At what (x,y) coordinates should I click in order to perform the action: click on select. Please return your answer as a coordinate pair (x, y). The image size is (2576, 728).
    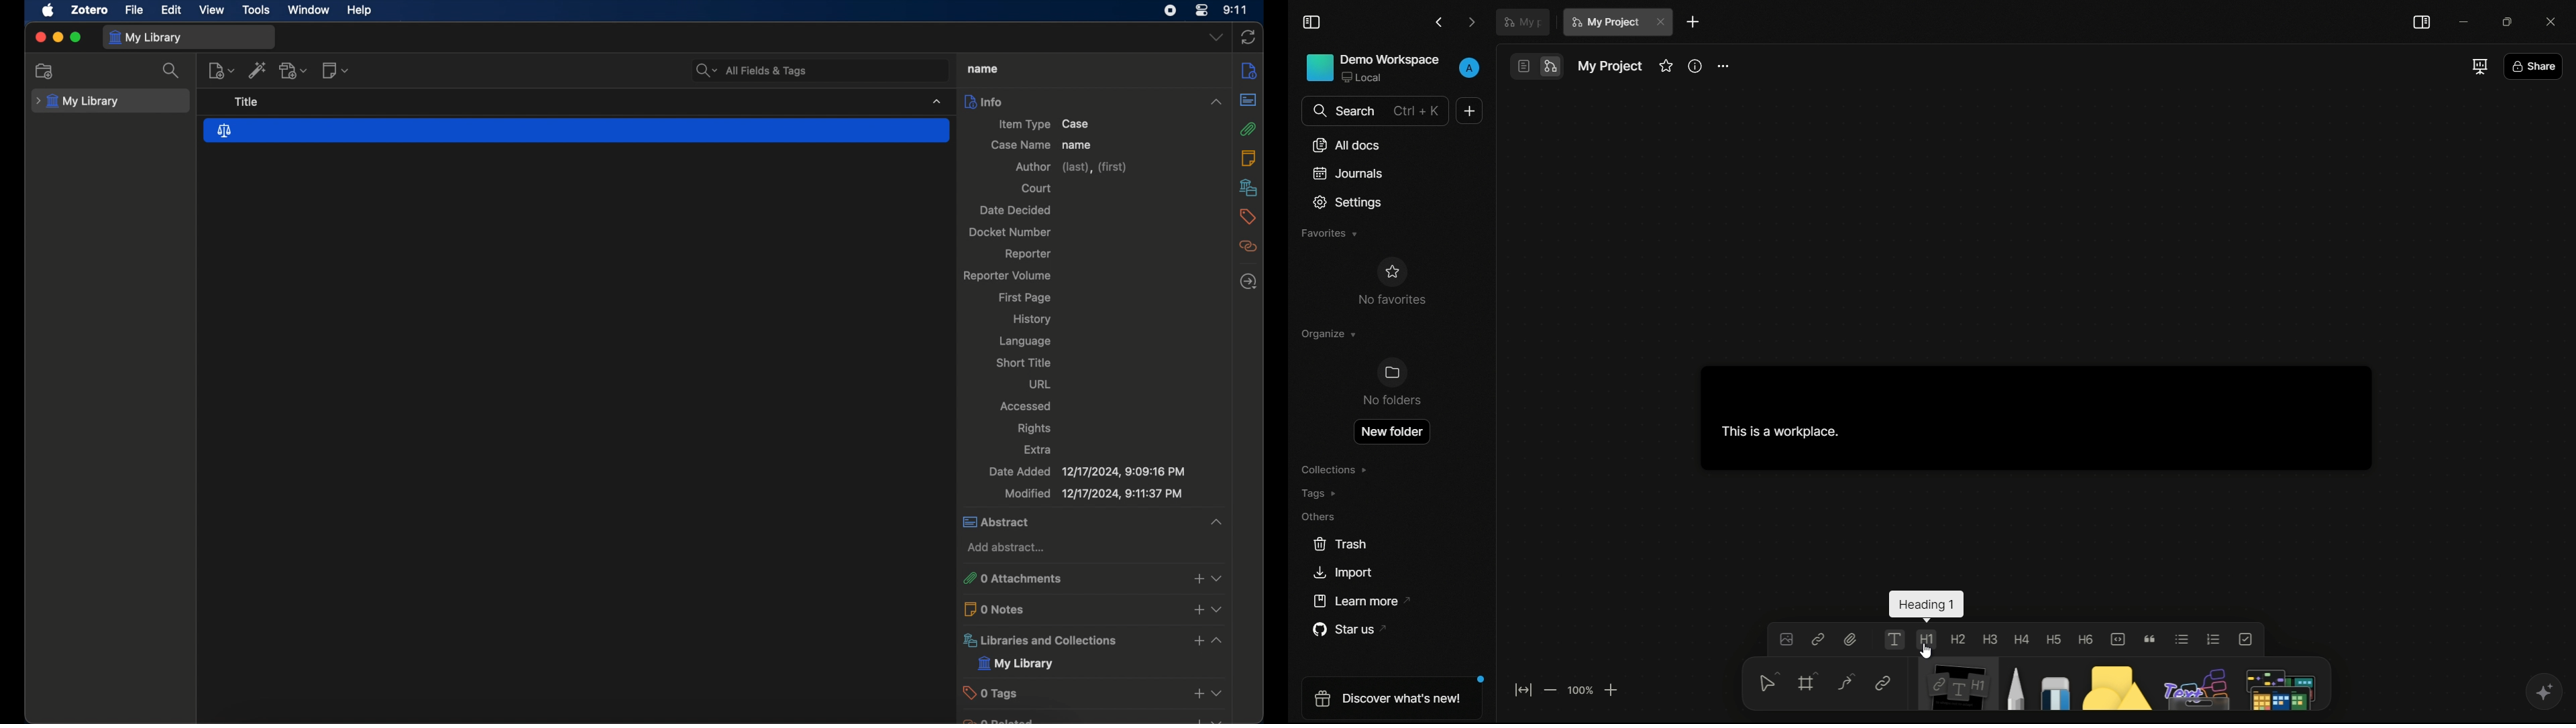
    Looking at the image, I should click on (1765, 686).